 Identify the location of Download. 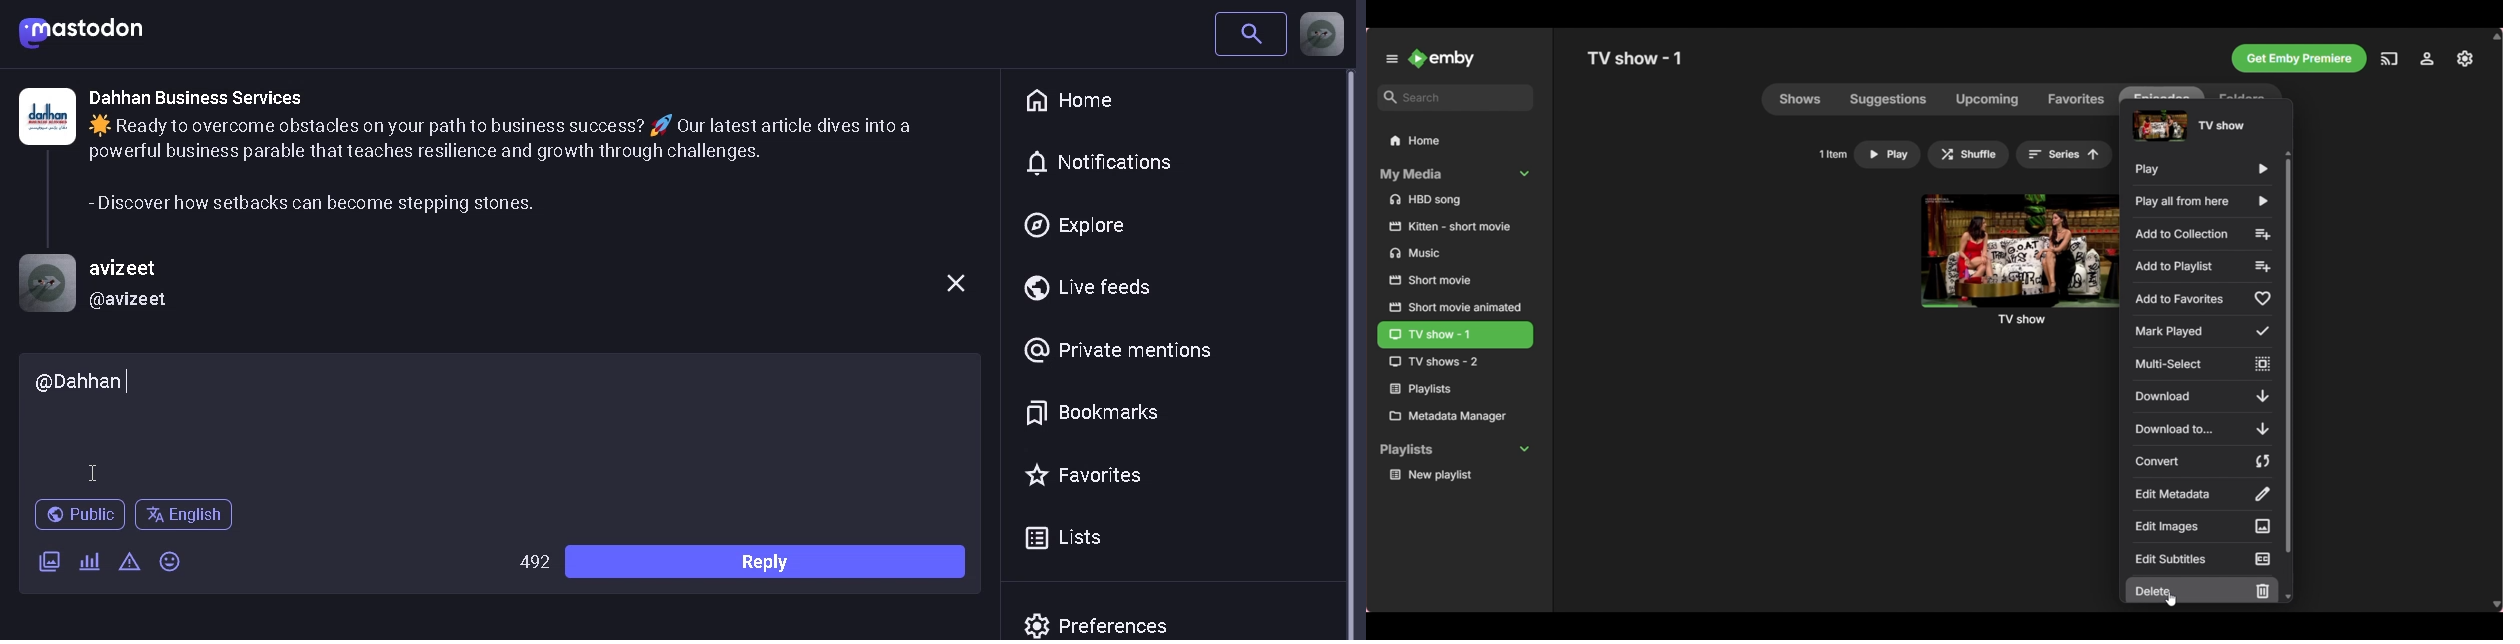
(2202, 396).